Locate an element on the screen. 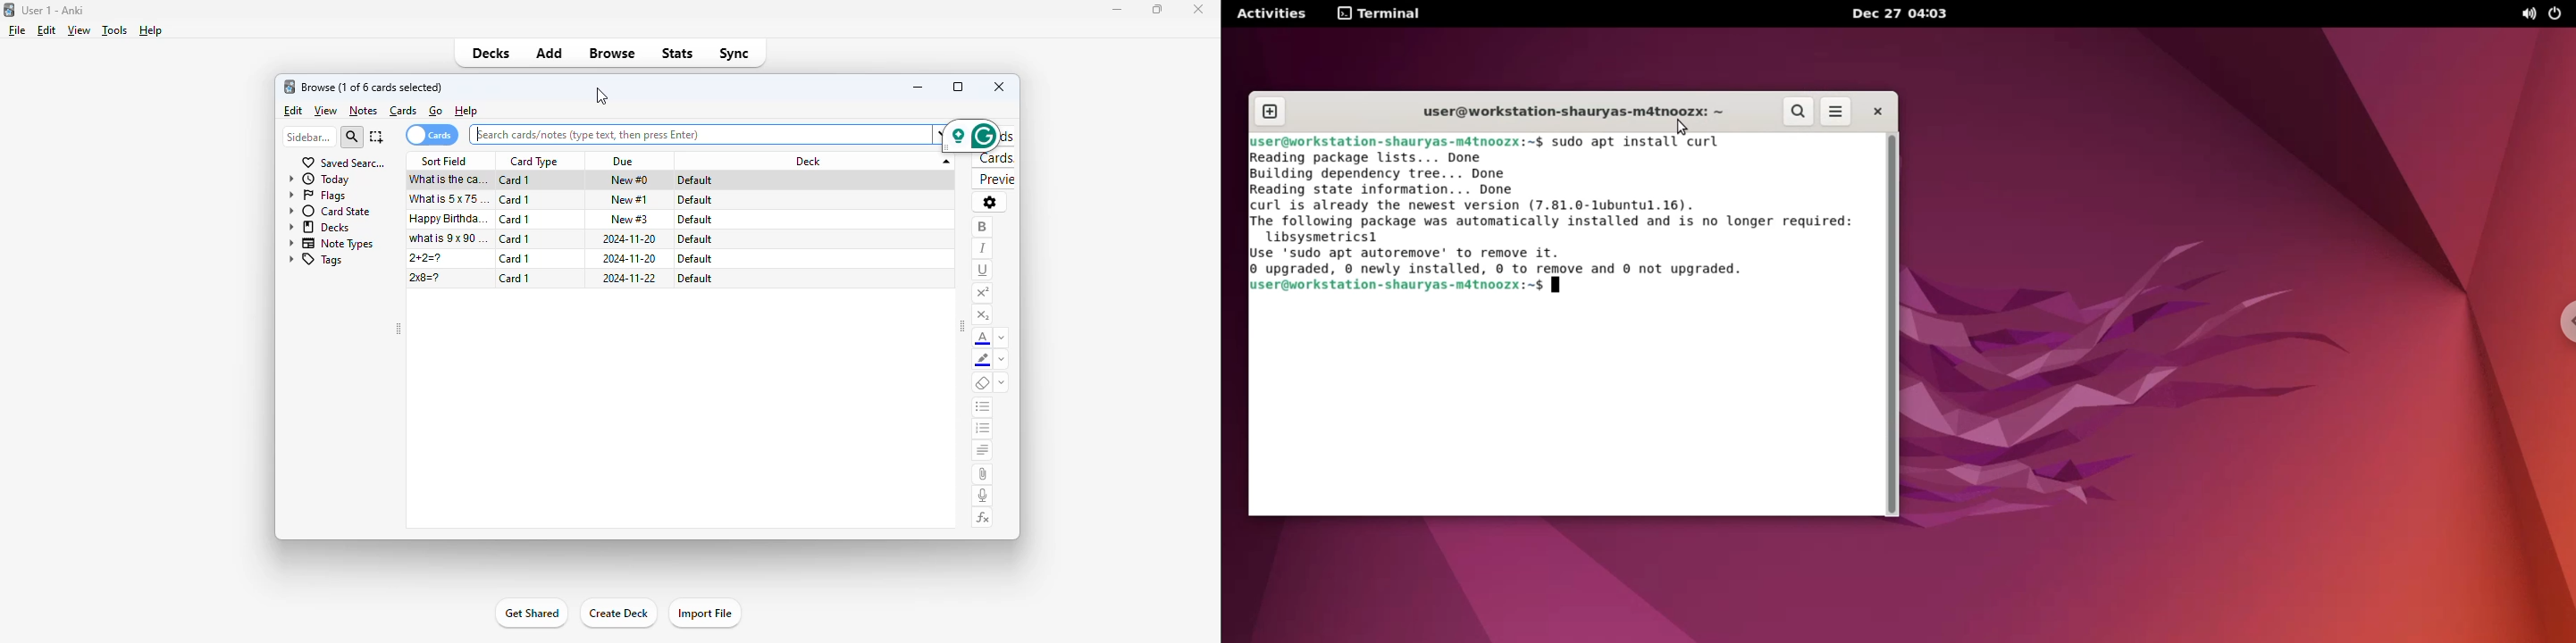 The width and height of the screenshot is (2576, 644). cards is located at coordinates (431, 135).